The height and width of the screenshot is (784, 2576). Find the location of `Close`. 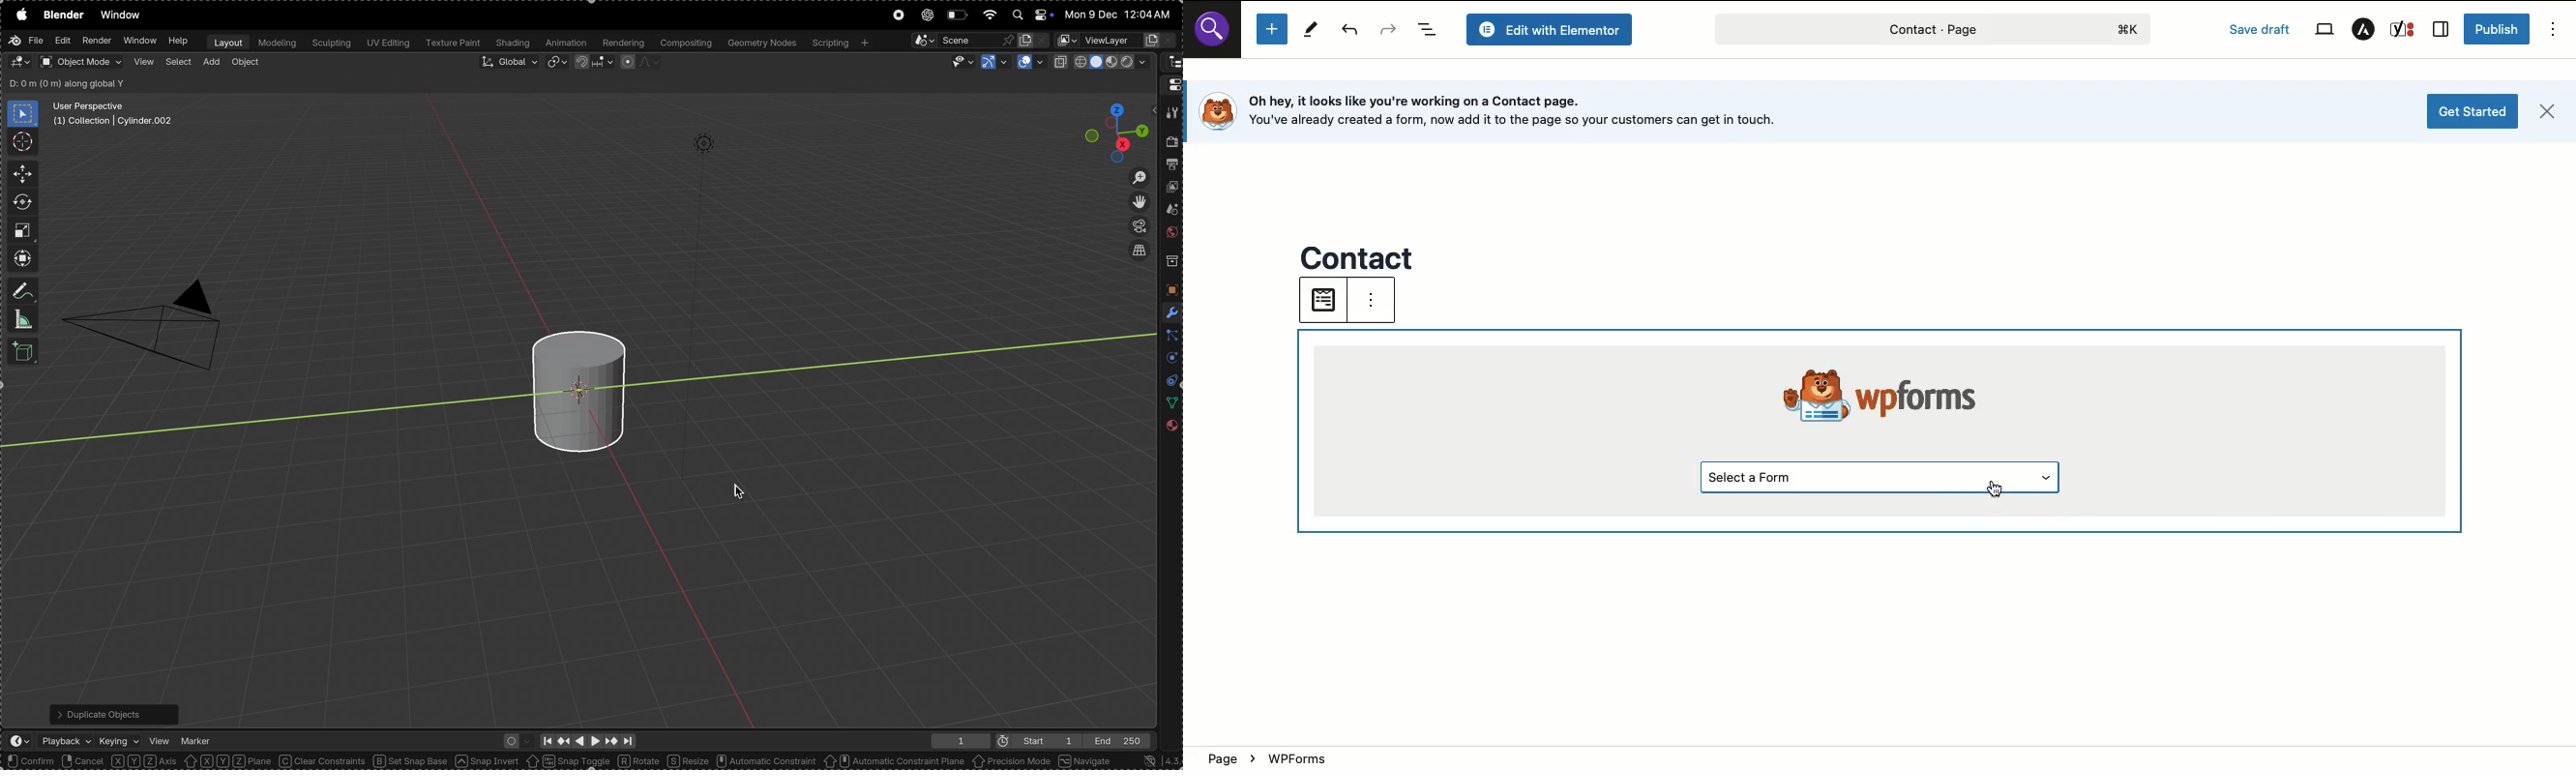

Close is located at coordinates (2546, 114).